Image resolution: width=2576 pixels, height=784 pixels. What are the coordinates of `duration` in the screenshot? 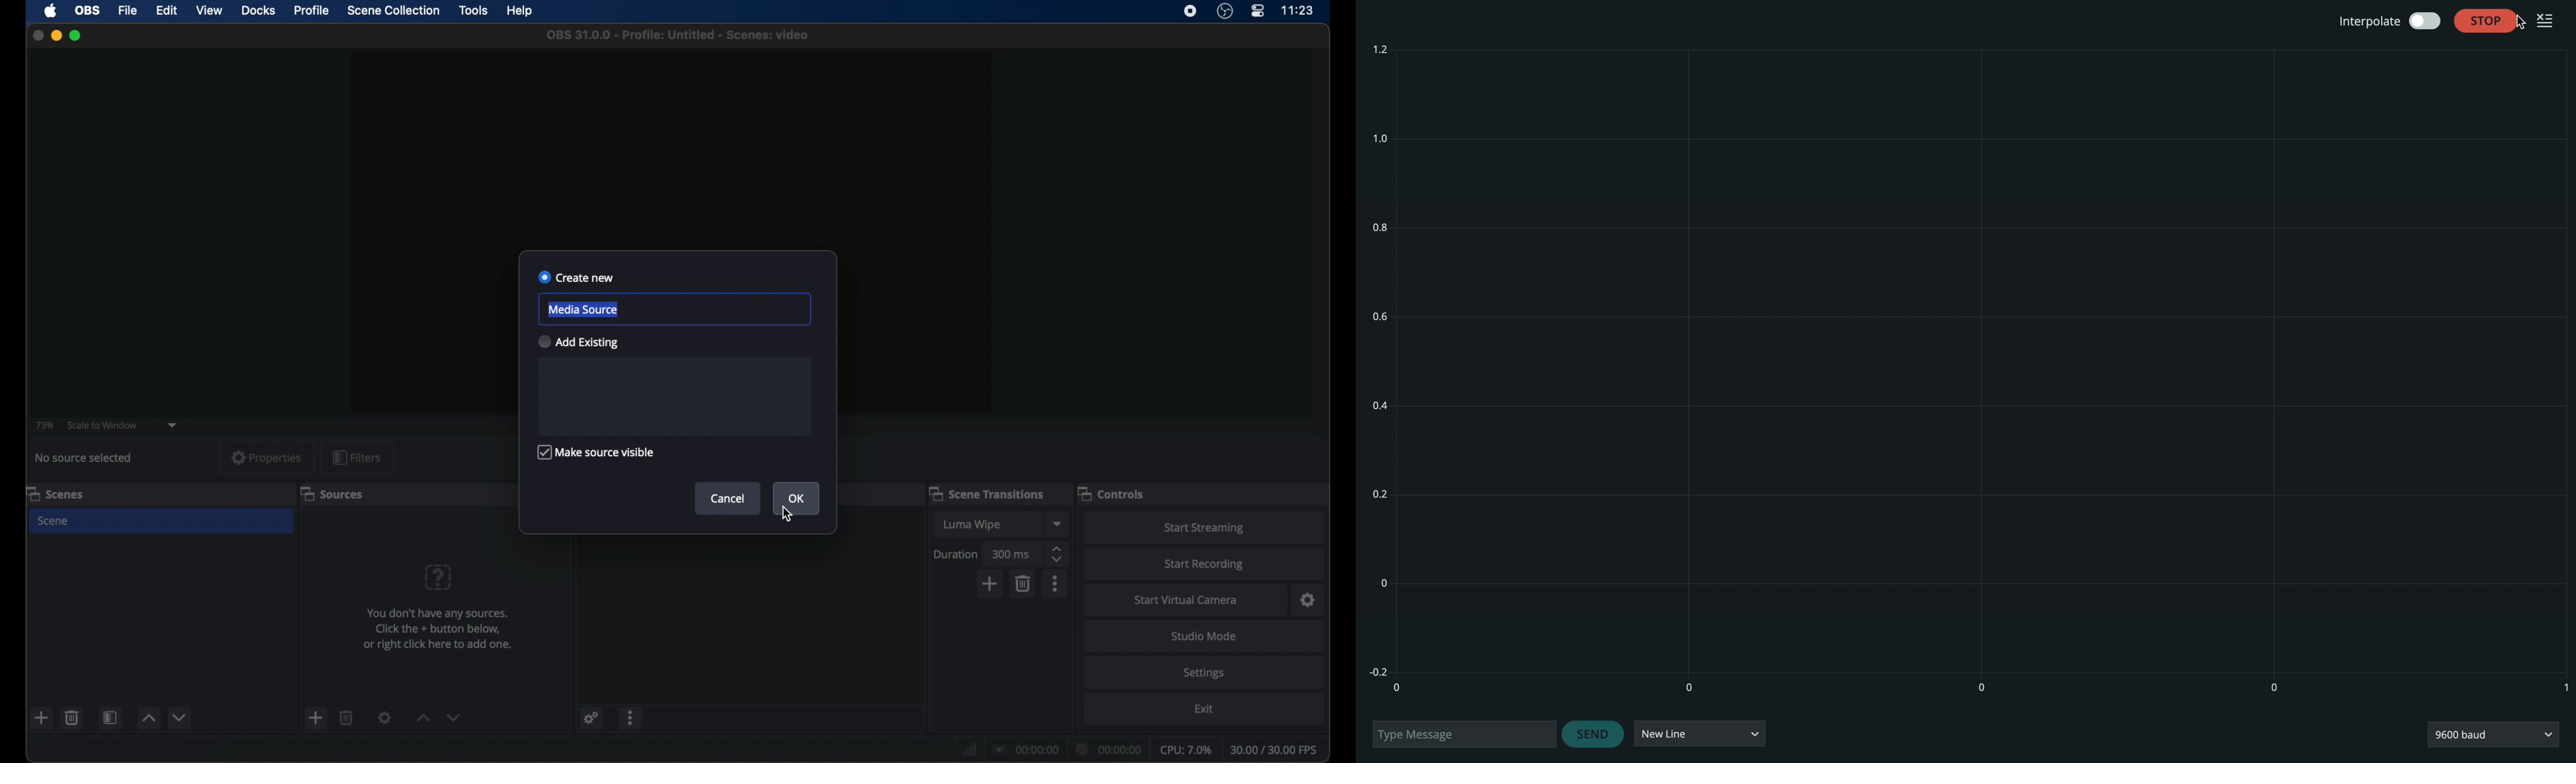 It's located at (1110, 750).